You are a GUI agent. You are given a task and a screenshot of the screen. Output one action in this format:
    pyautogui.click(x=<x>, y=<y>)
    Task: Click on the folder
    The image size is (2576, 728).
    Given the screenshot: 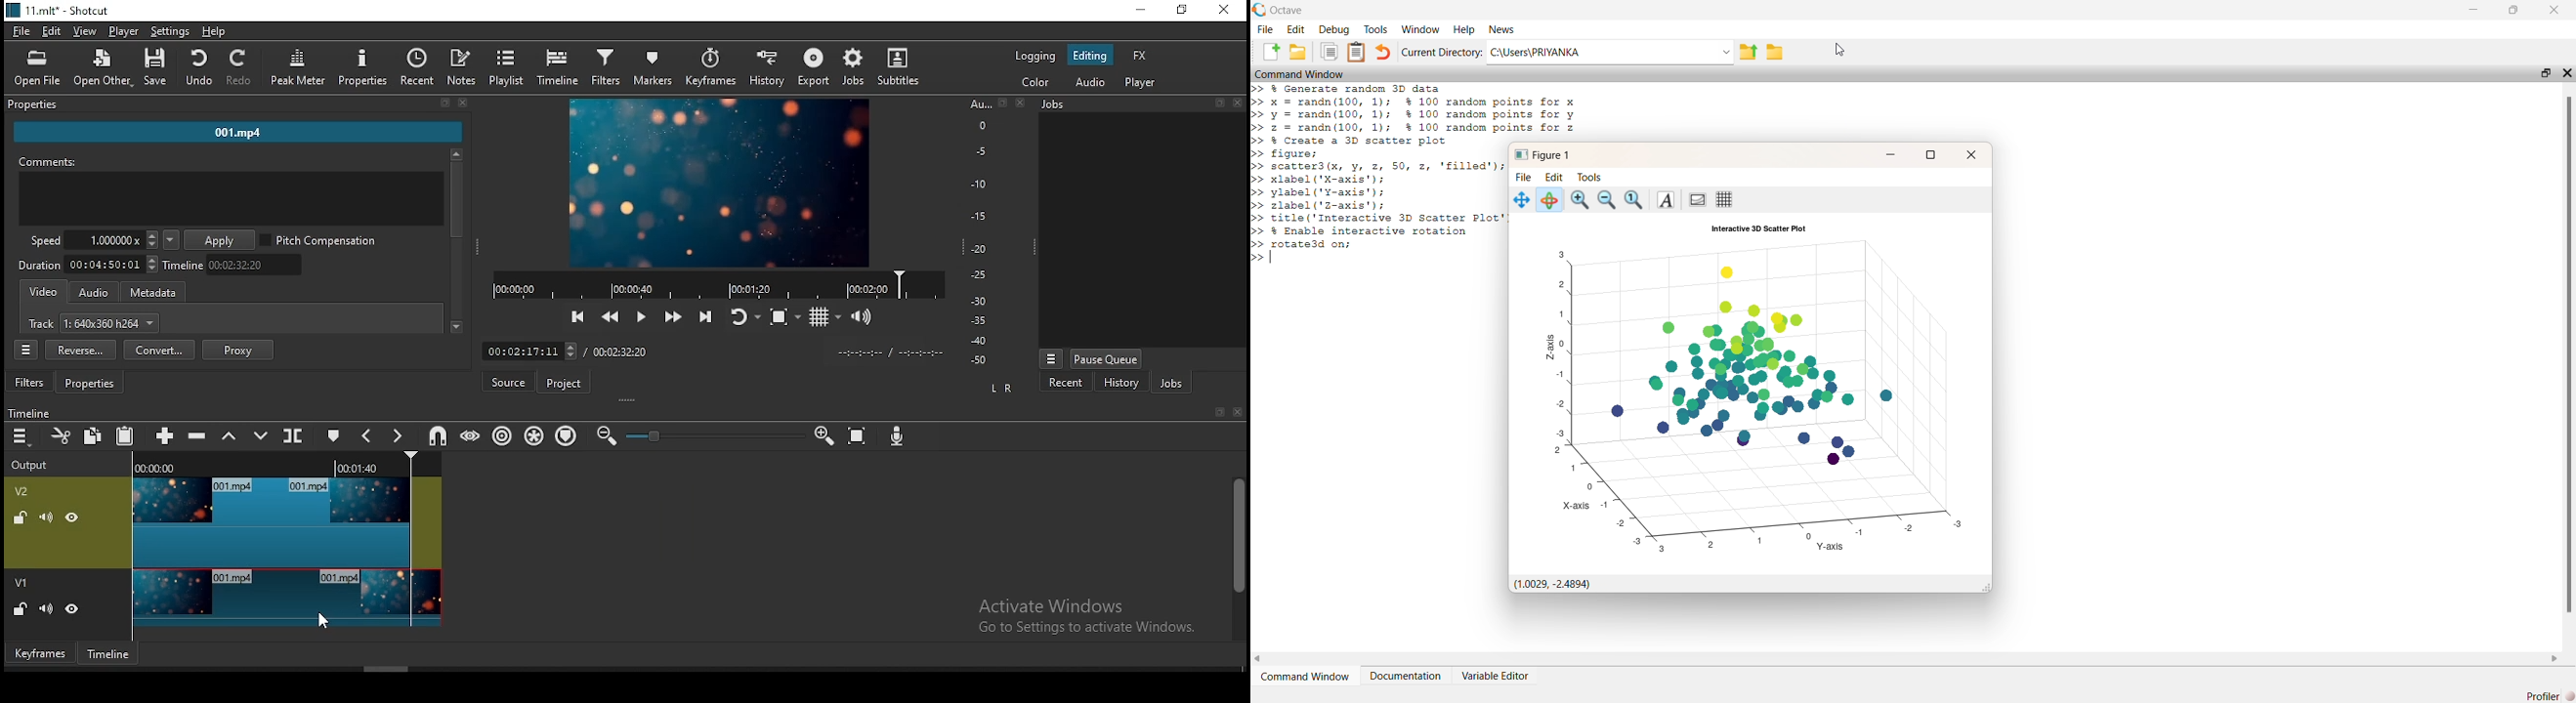 What is the action you would take?
    pyautogui.click(x=1297, y=51)
    